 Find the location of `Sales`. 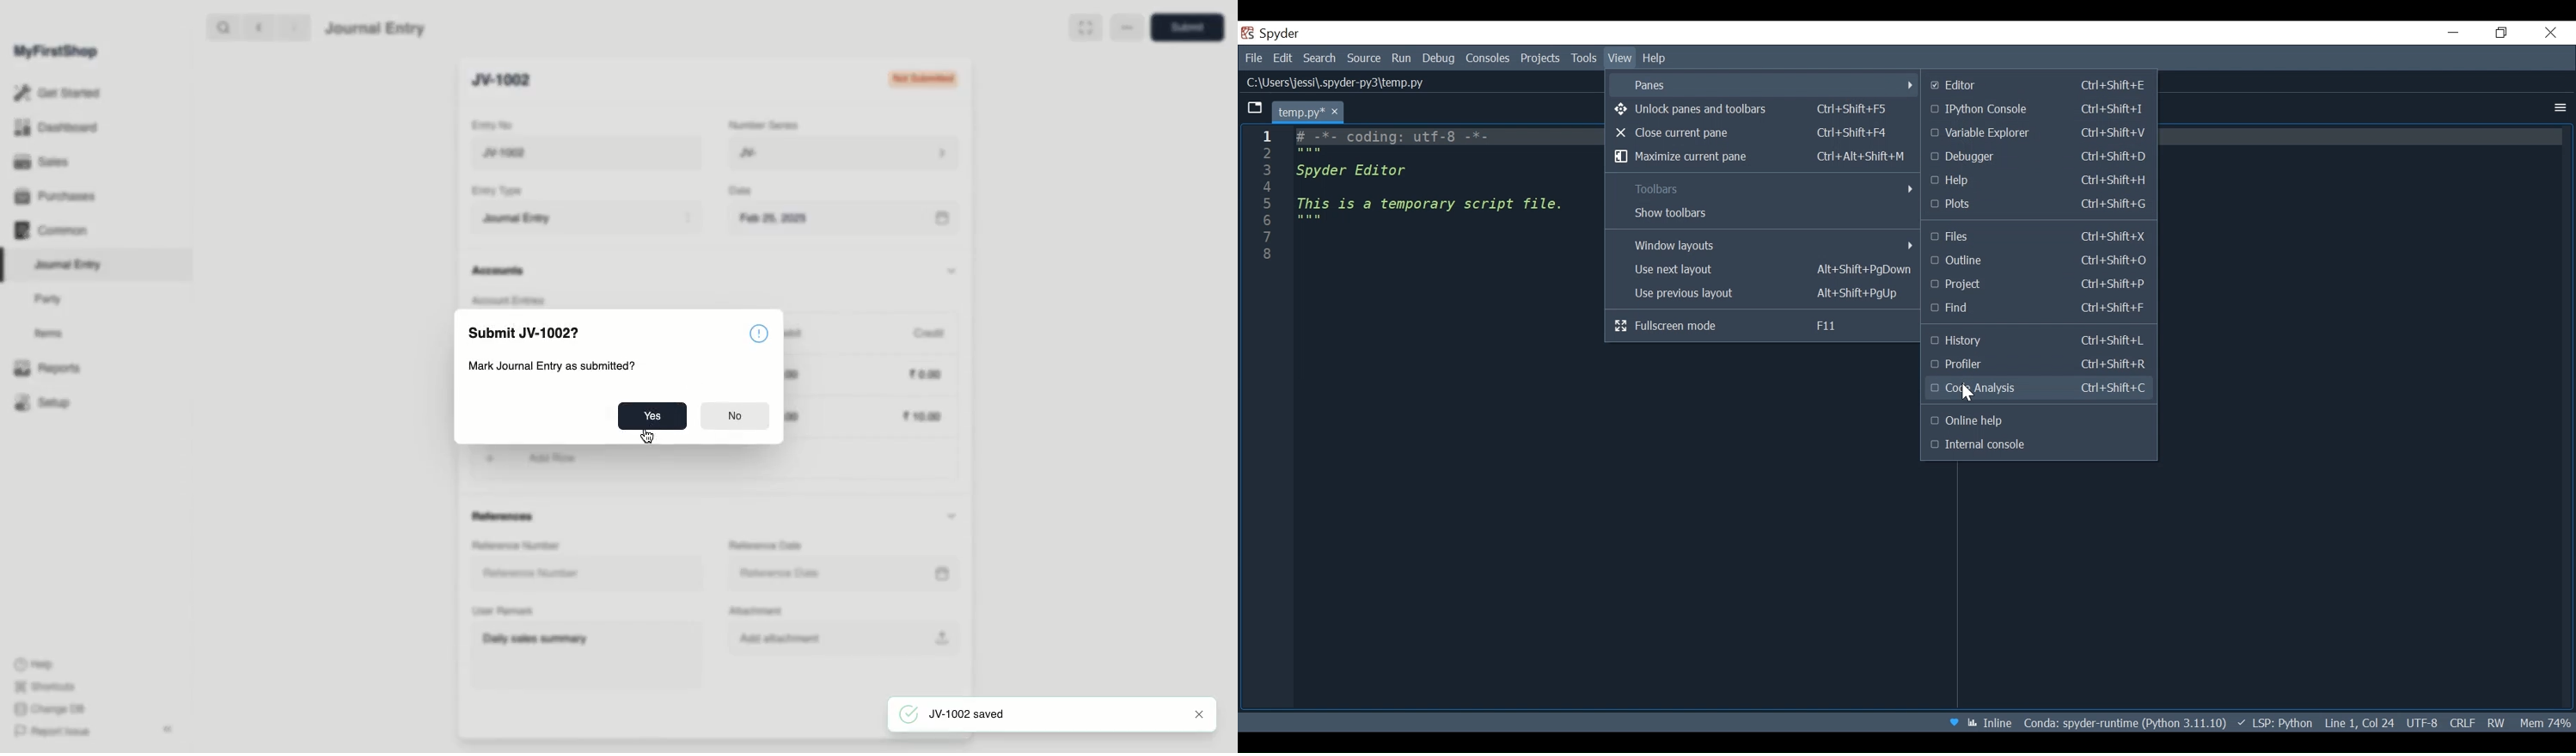

Sales is located at coordinates (42, 163).